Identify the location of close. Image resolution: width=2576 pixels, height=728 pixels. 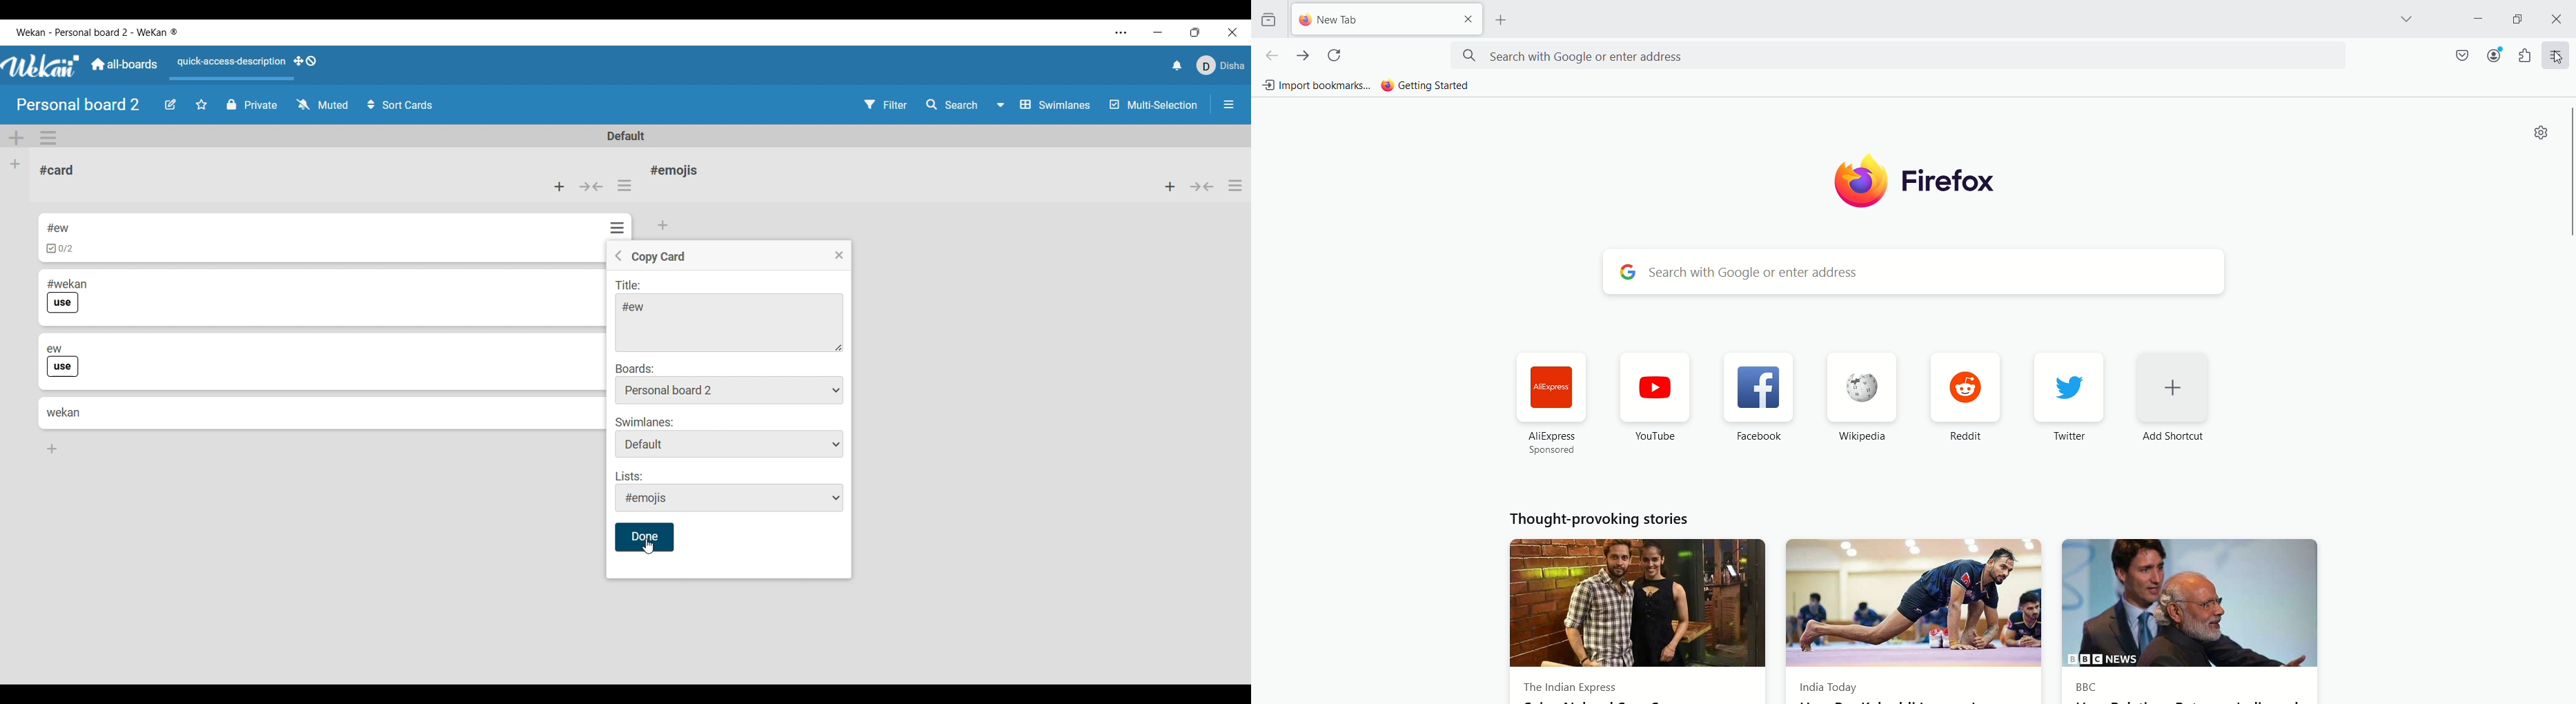
(1468, 19).